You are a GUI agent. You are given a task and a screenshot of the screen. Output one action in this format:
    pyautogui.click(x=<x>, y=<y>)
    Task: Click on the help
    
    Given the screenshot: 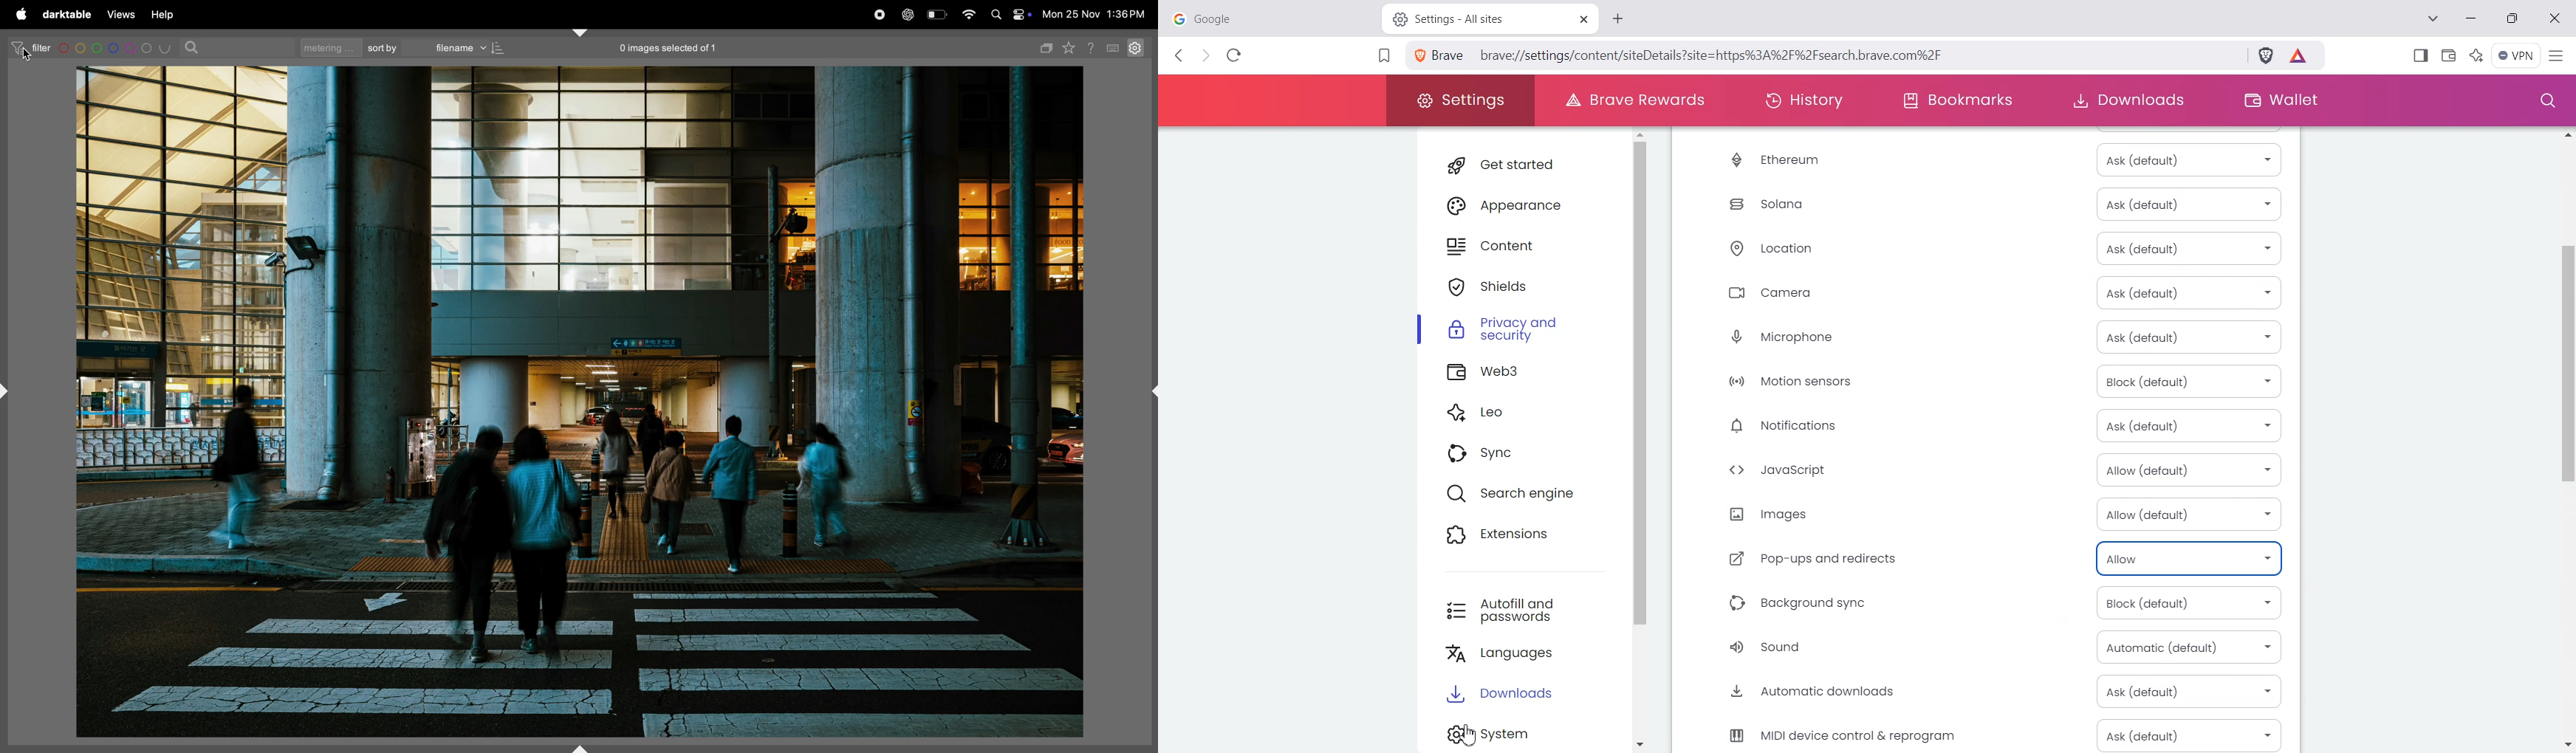 What is the action you would take?
    pyautogui.click(x=1094, y=46)
    